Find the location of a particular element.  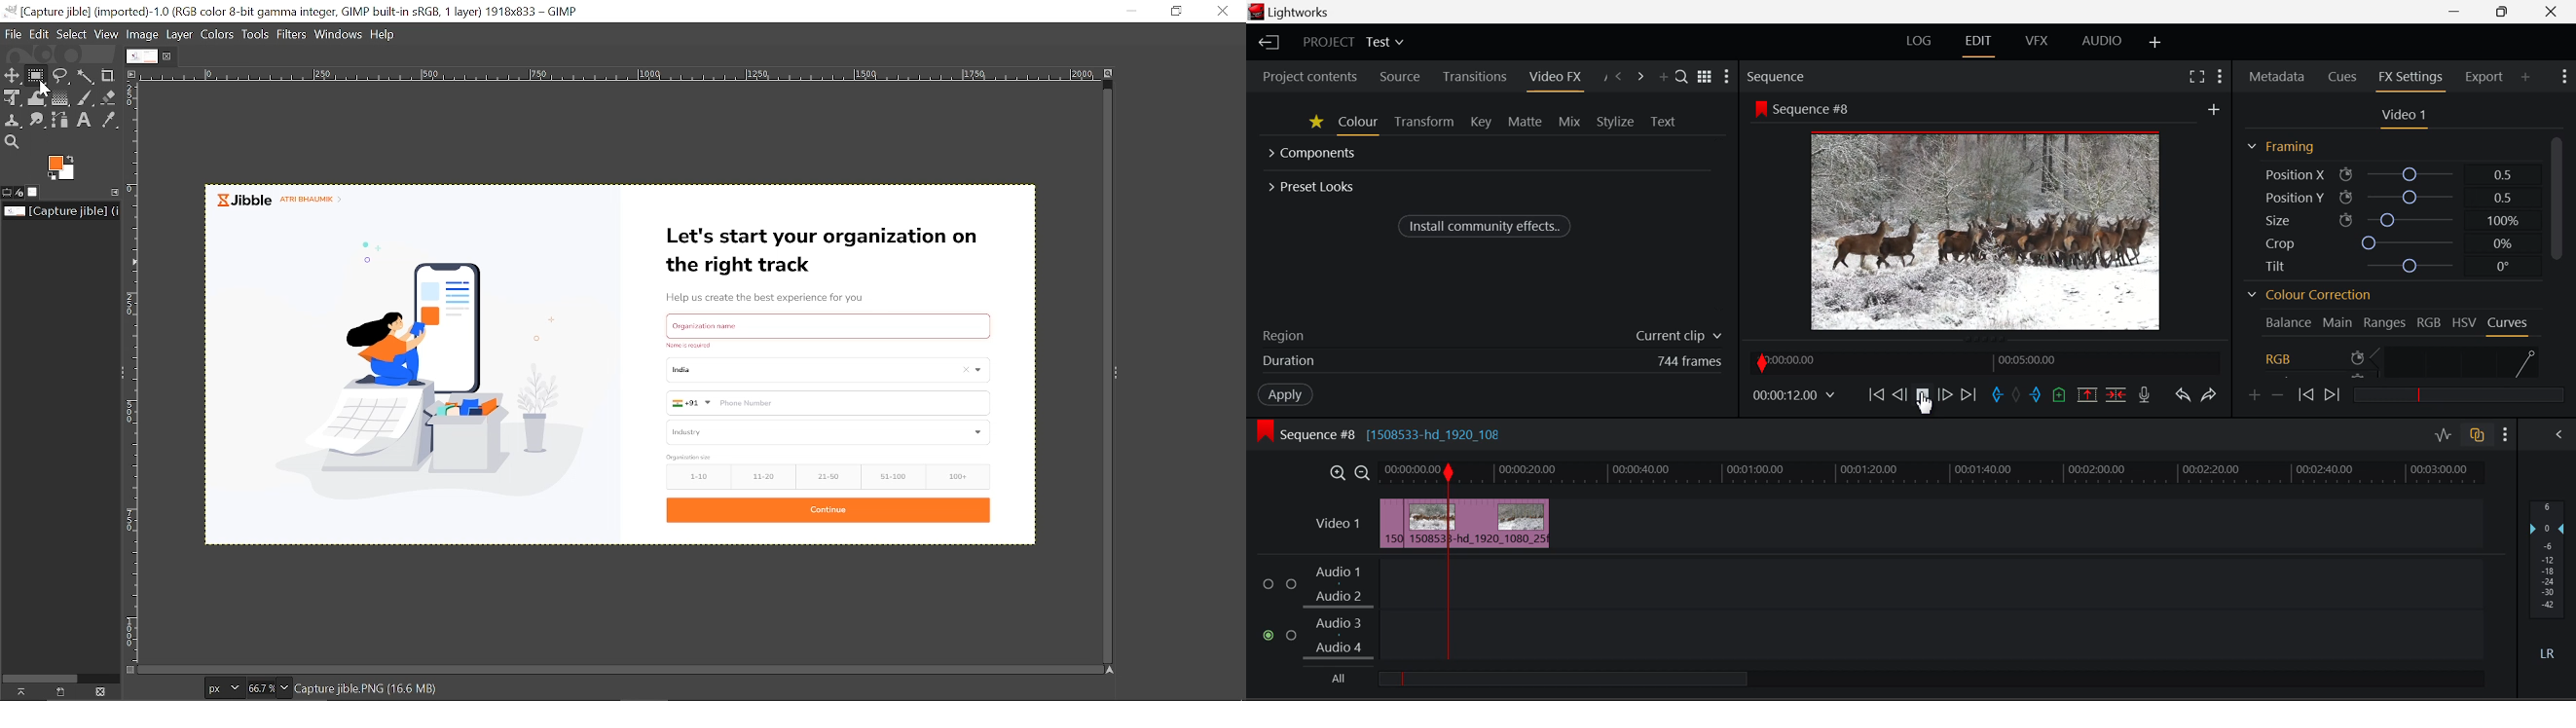

Add Panel is located at coordinates (2525, 77).